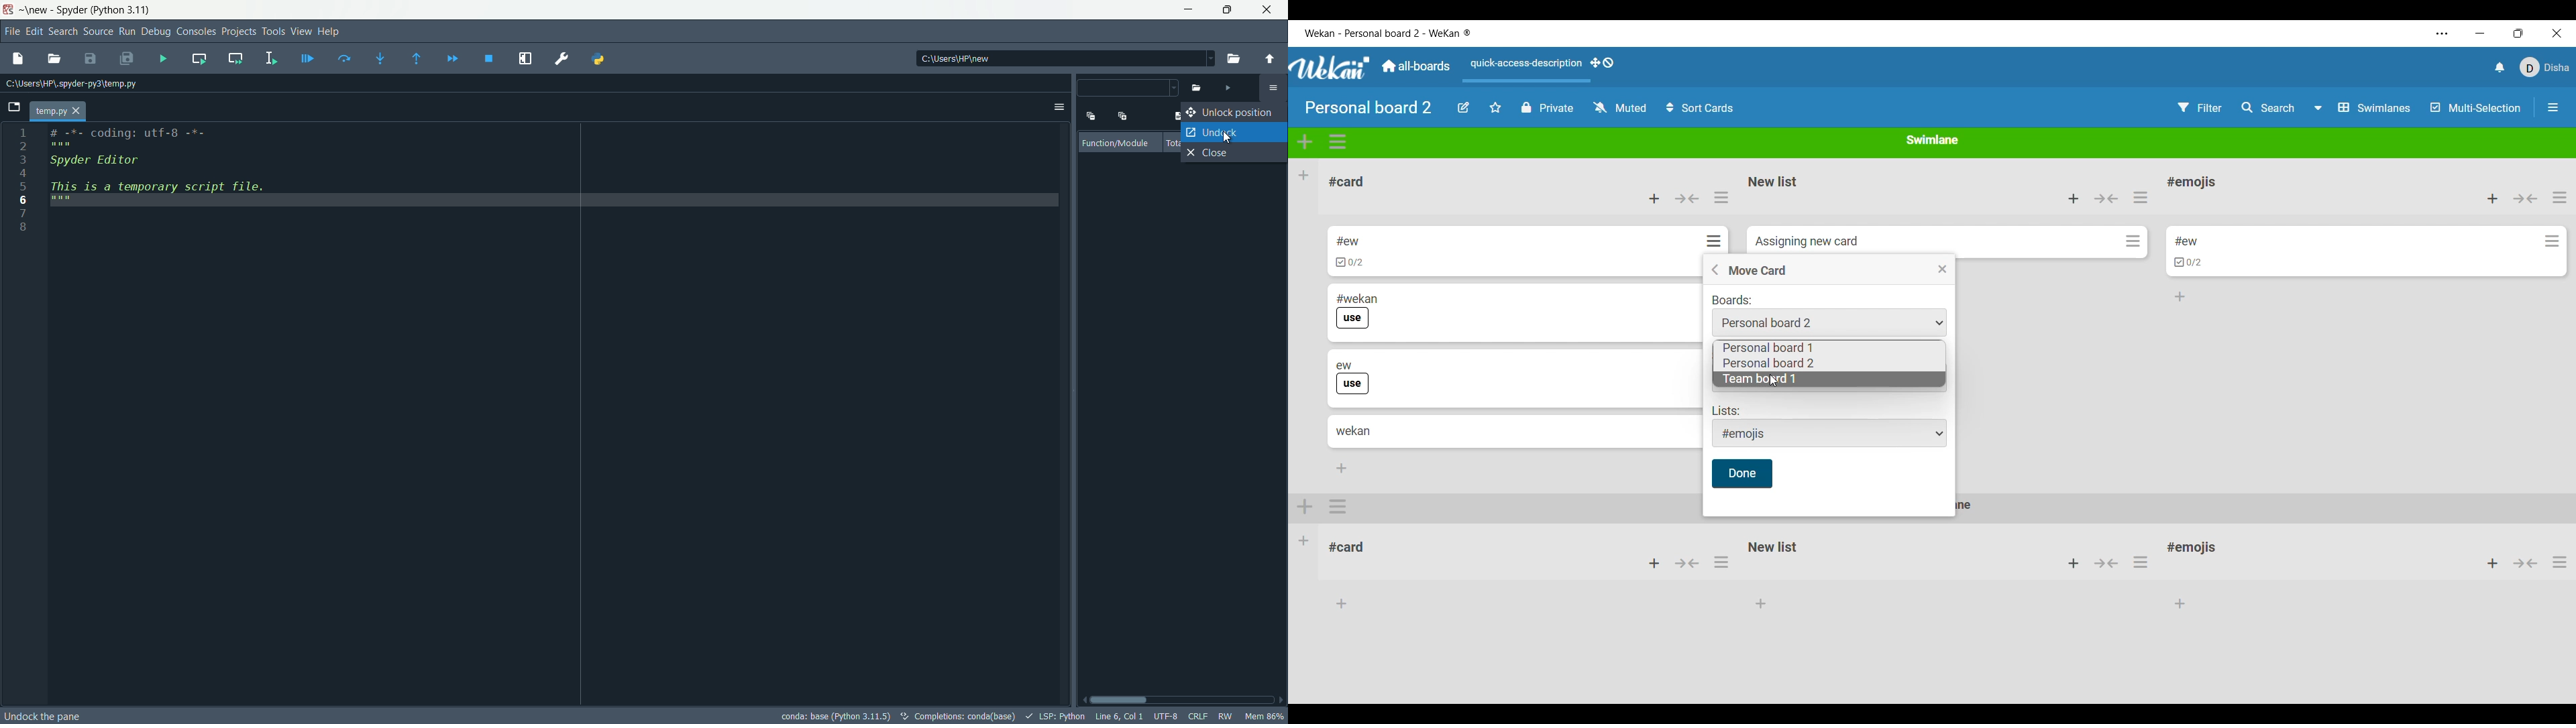 The image size is (2576, 728). Describe the element at coordinates (127, 164) in the screenshot. I see `Spyder editor` at that location.